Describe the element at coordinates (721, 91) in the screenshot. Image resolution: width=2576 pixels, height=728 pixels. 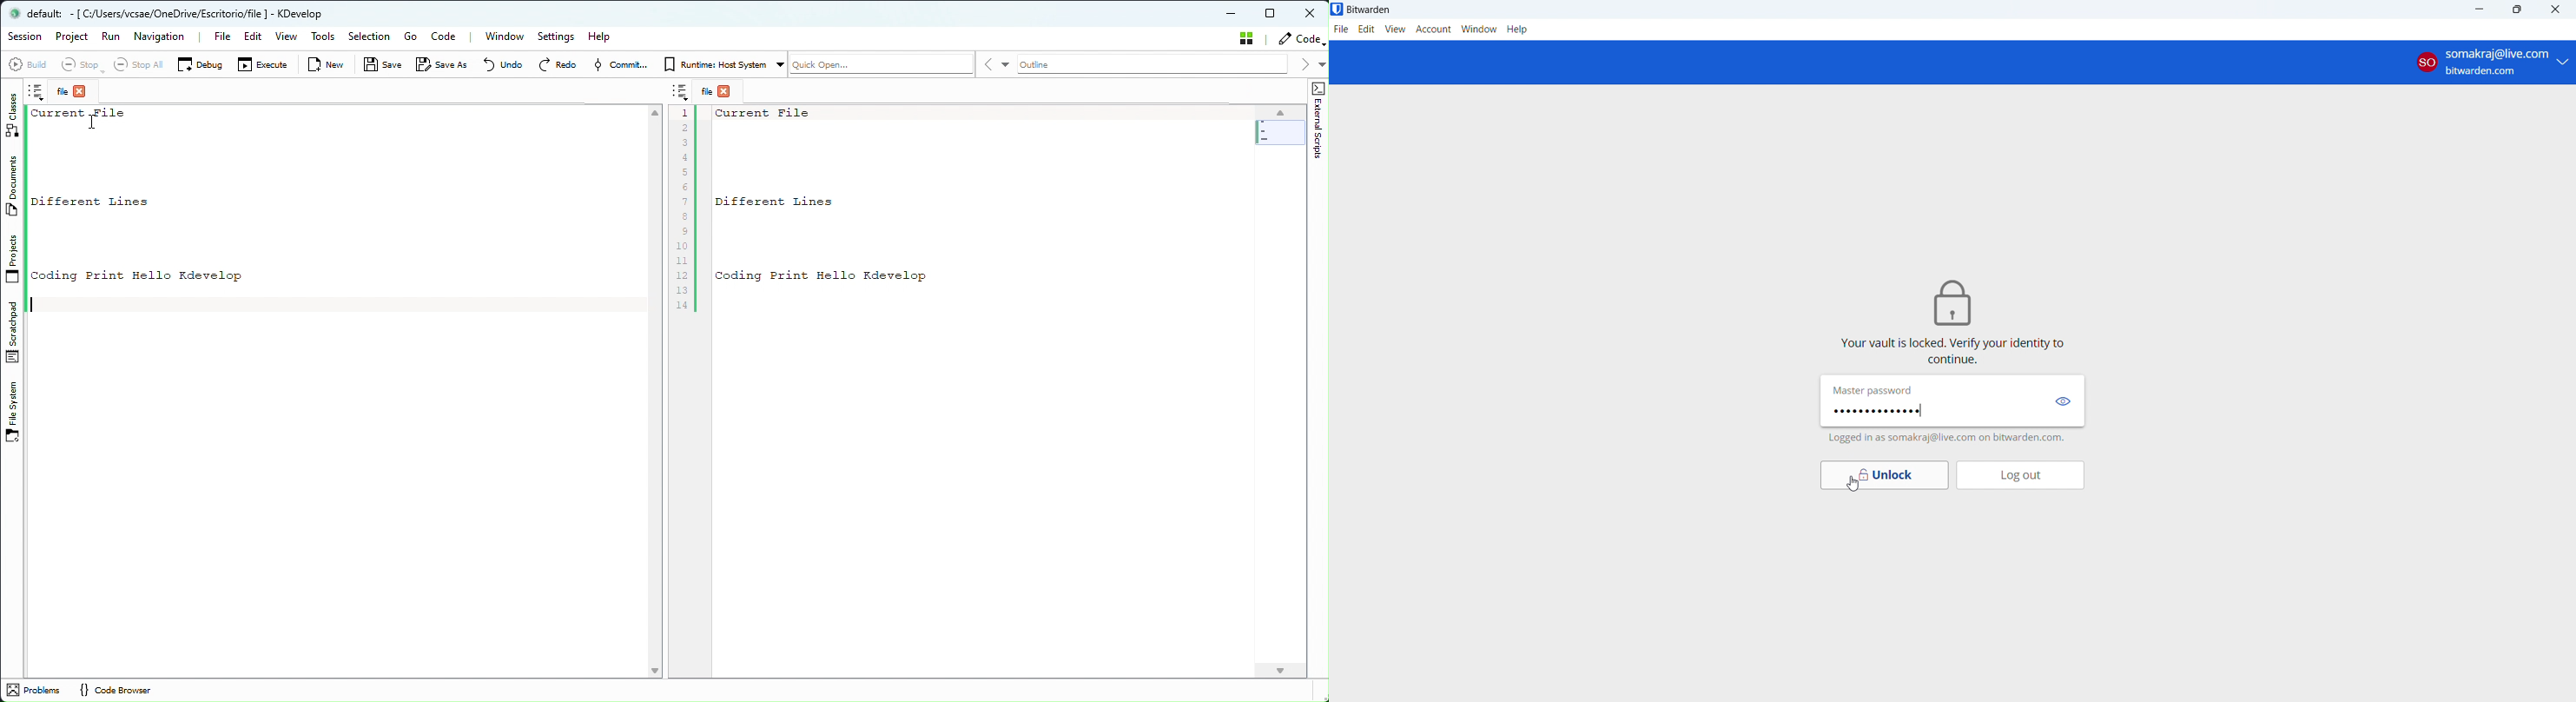
I see `File` at that location.